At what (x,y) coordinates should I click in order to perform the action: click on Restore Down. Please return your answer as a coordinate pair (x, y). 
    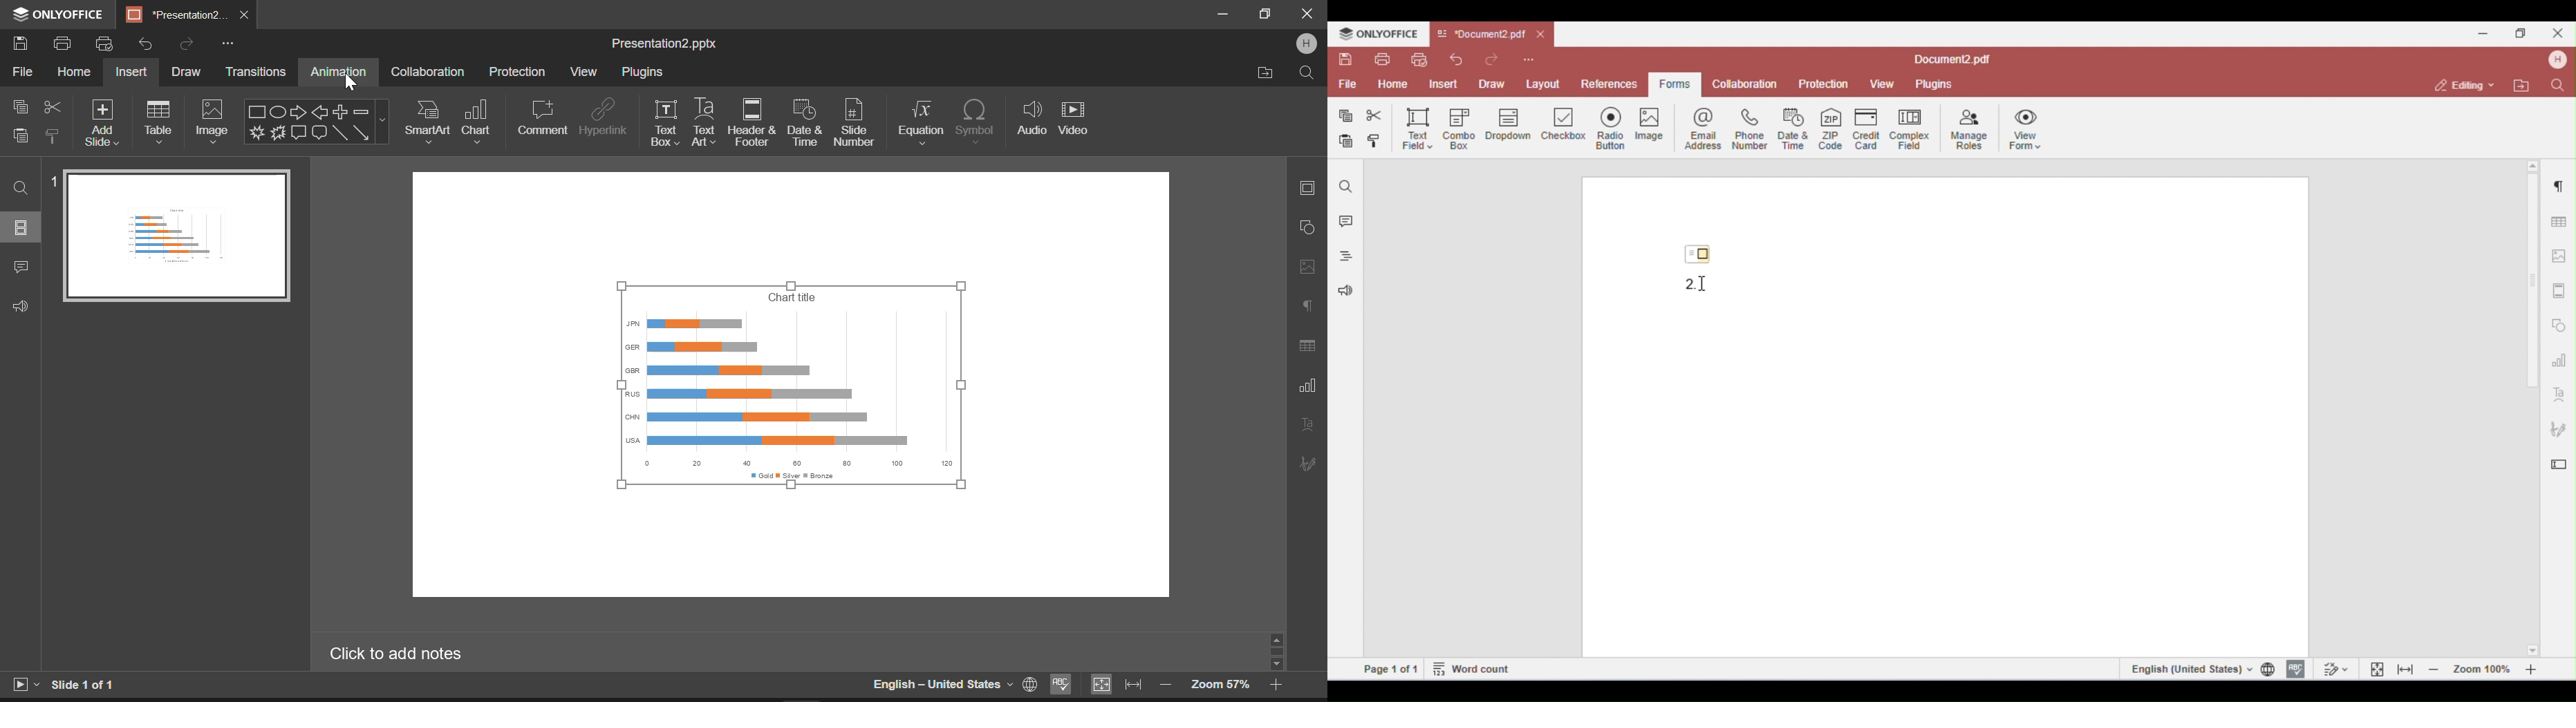
    Looking at the image, I should click on (1225, 15).